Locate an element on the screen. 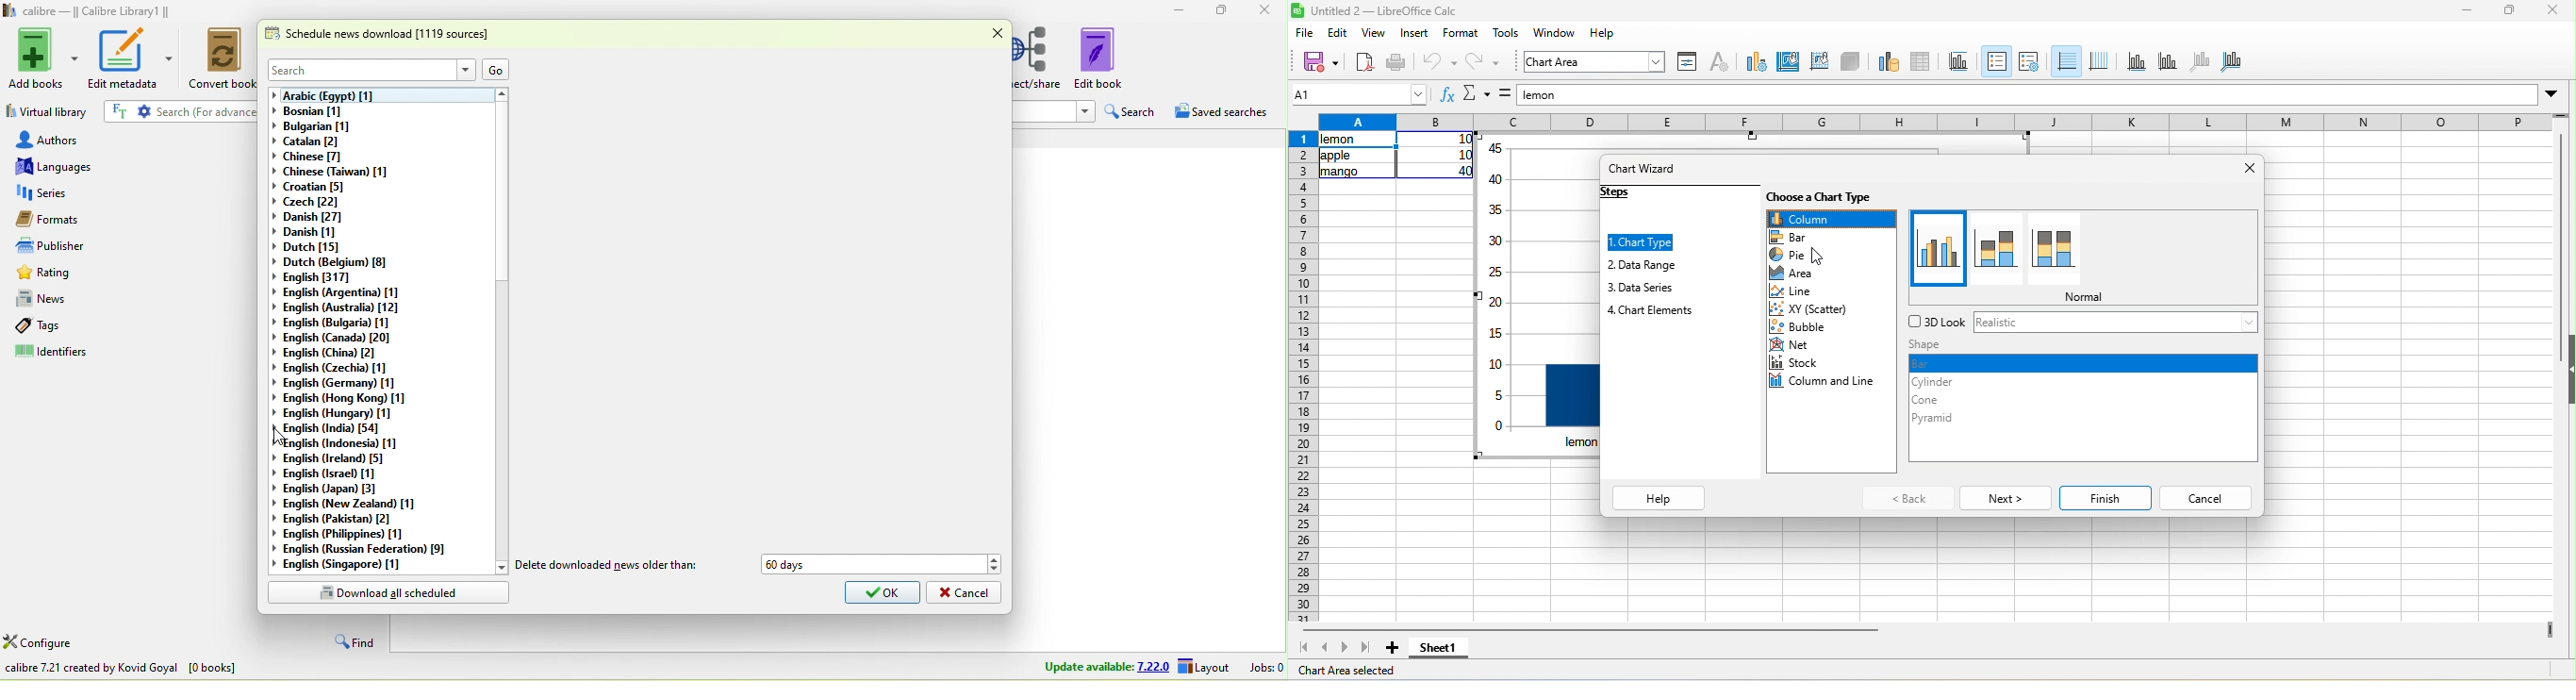 The width and height of the screenshot is (2576, 700). cancel is located at coordinates (966, 592).